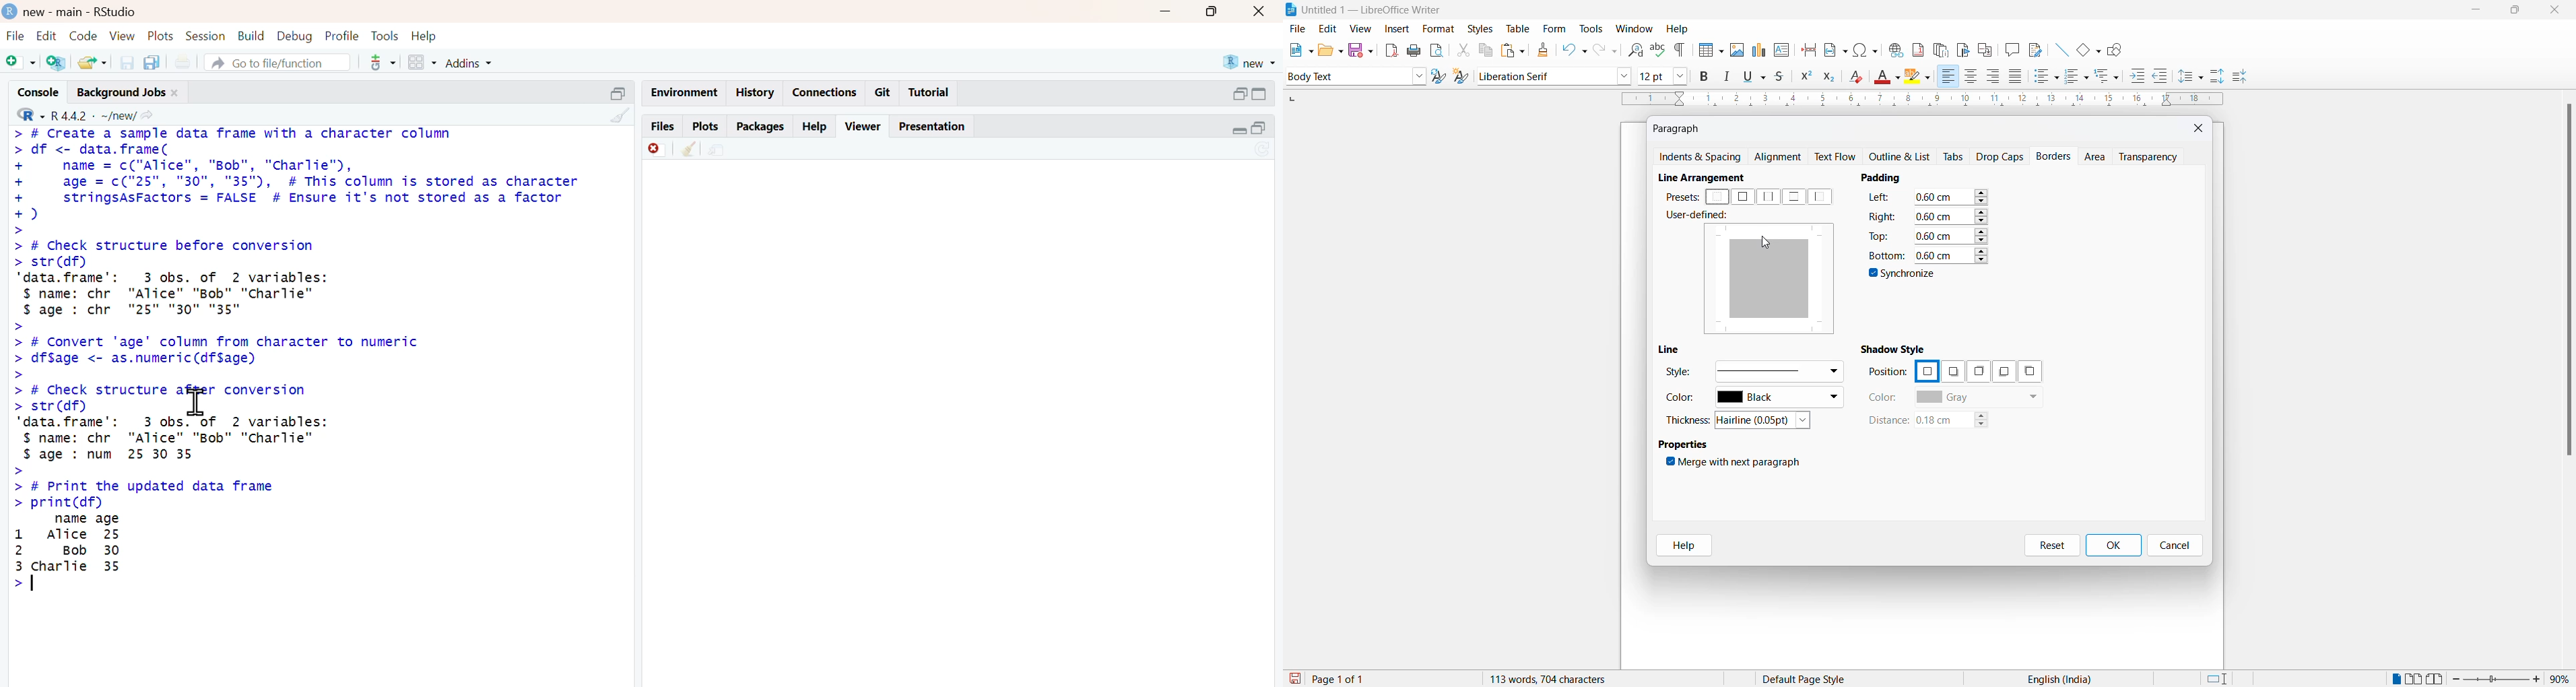  I want to click on new, so click(1250, 62).